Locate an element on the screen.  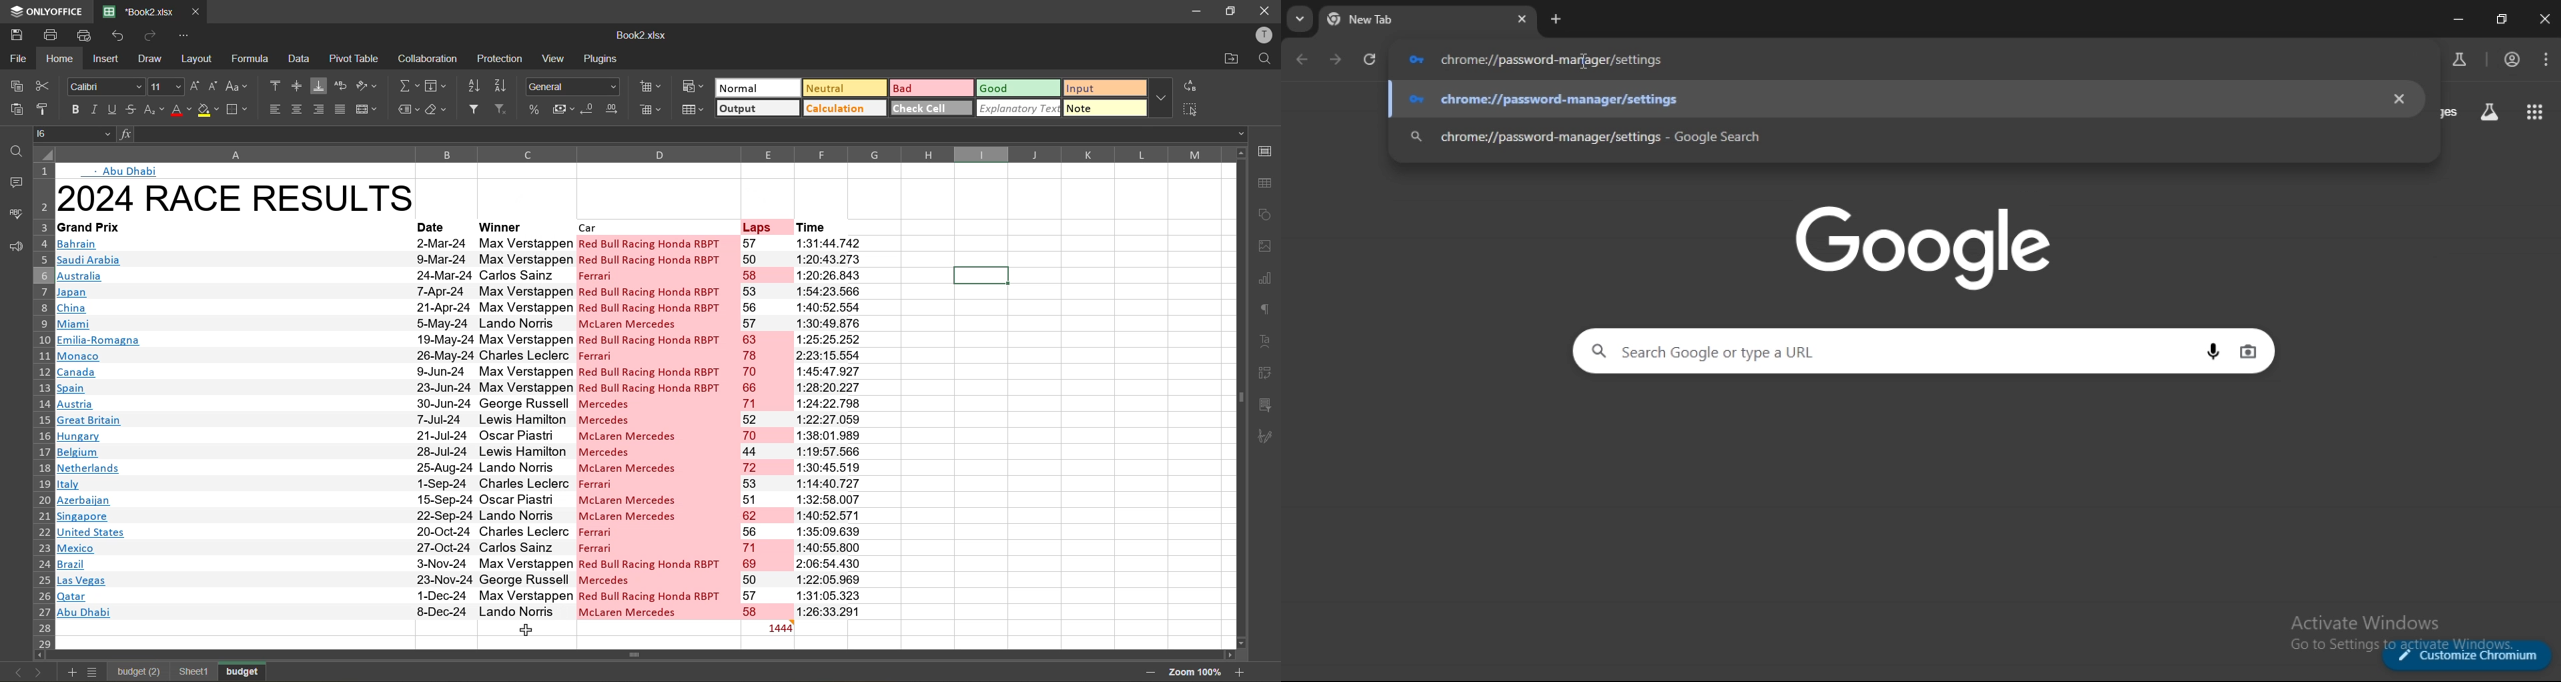
named ranges is located at coordinates (408, 110).